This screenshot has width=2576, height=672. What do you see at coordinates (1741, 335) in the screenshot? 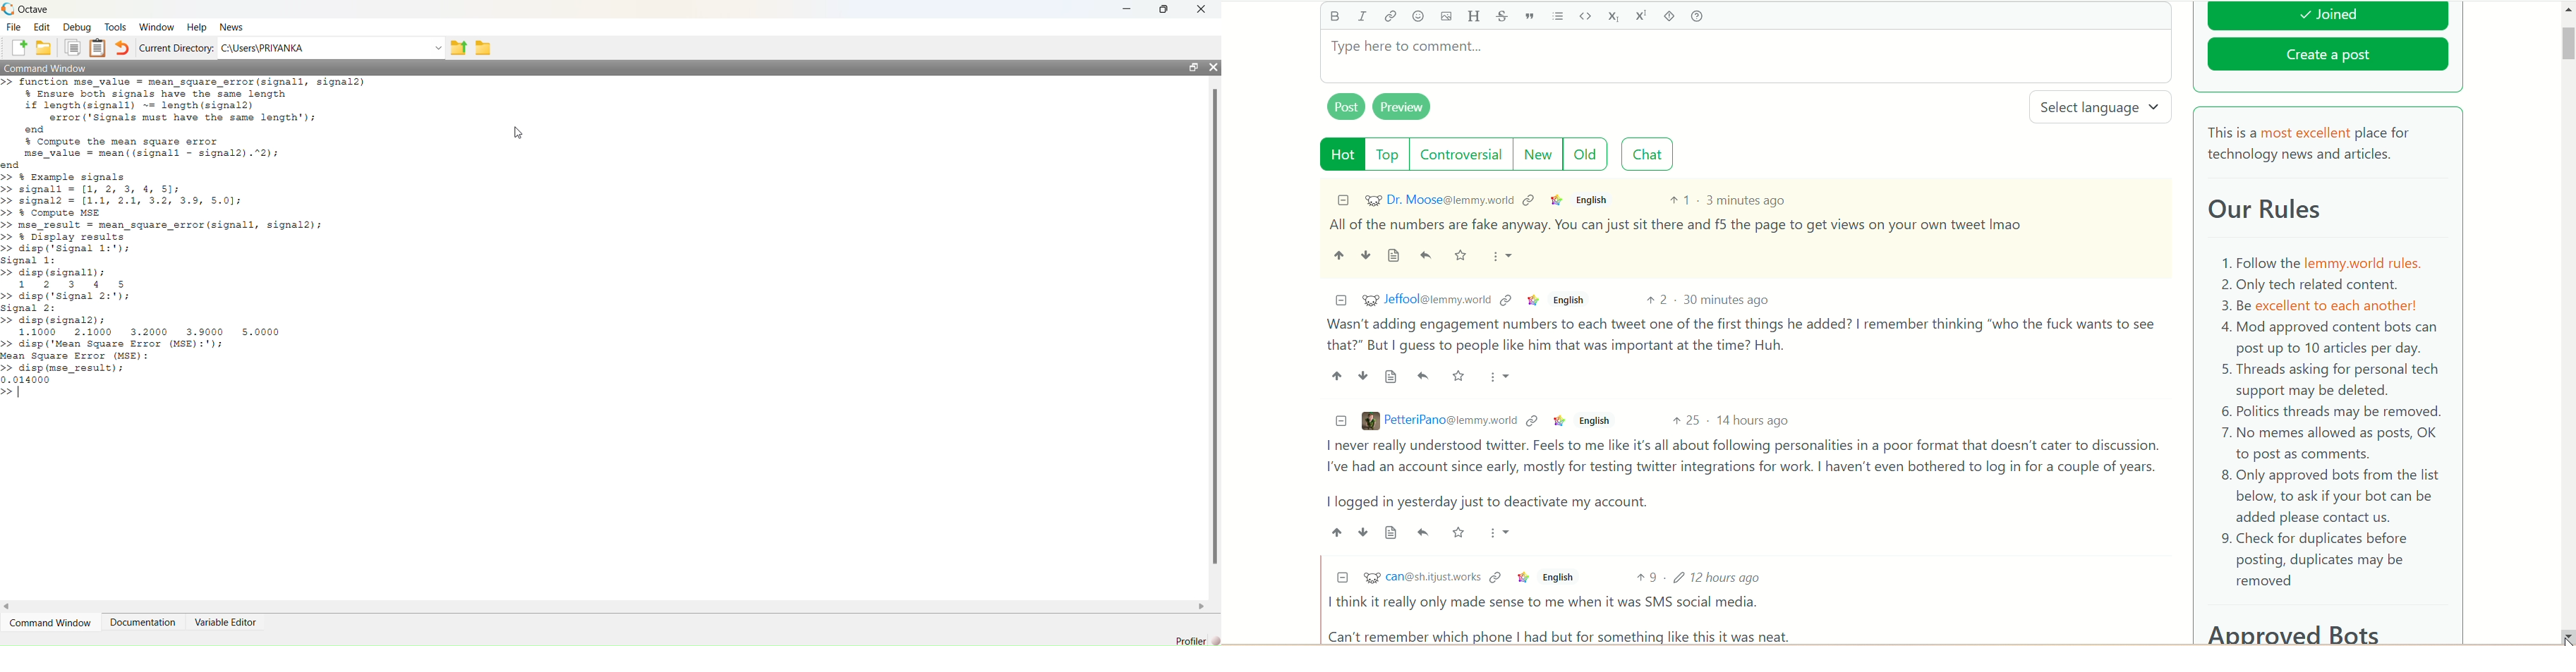
I see `Wasn't adding engagement numbers to each tweet one of the first things he added? | remember thinking “who the fuck wants to see
that?” But | guess to people like him that was important at the time? Huh.` at bounding box center [1741, 335].